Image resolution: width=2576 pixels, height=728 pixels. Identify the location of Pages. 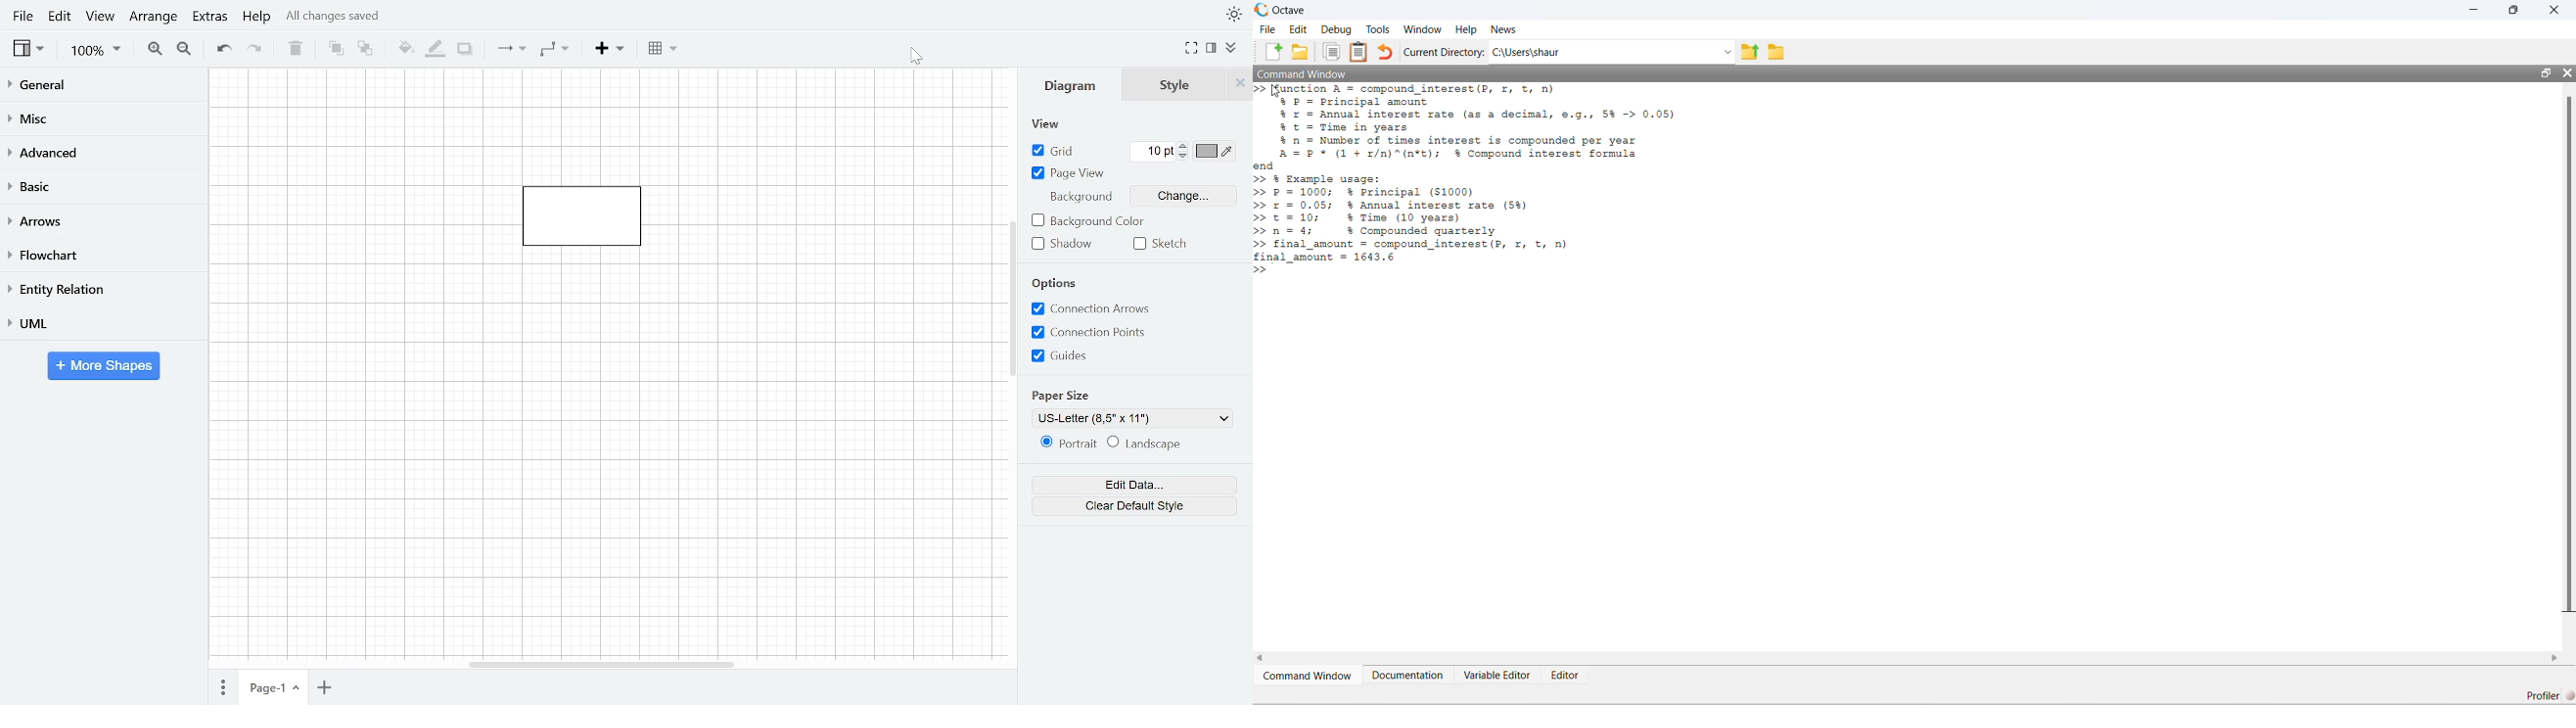
(224, 686).